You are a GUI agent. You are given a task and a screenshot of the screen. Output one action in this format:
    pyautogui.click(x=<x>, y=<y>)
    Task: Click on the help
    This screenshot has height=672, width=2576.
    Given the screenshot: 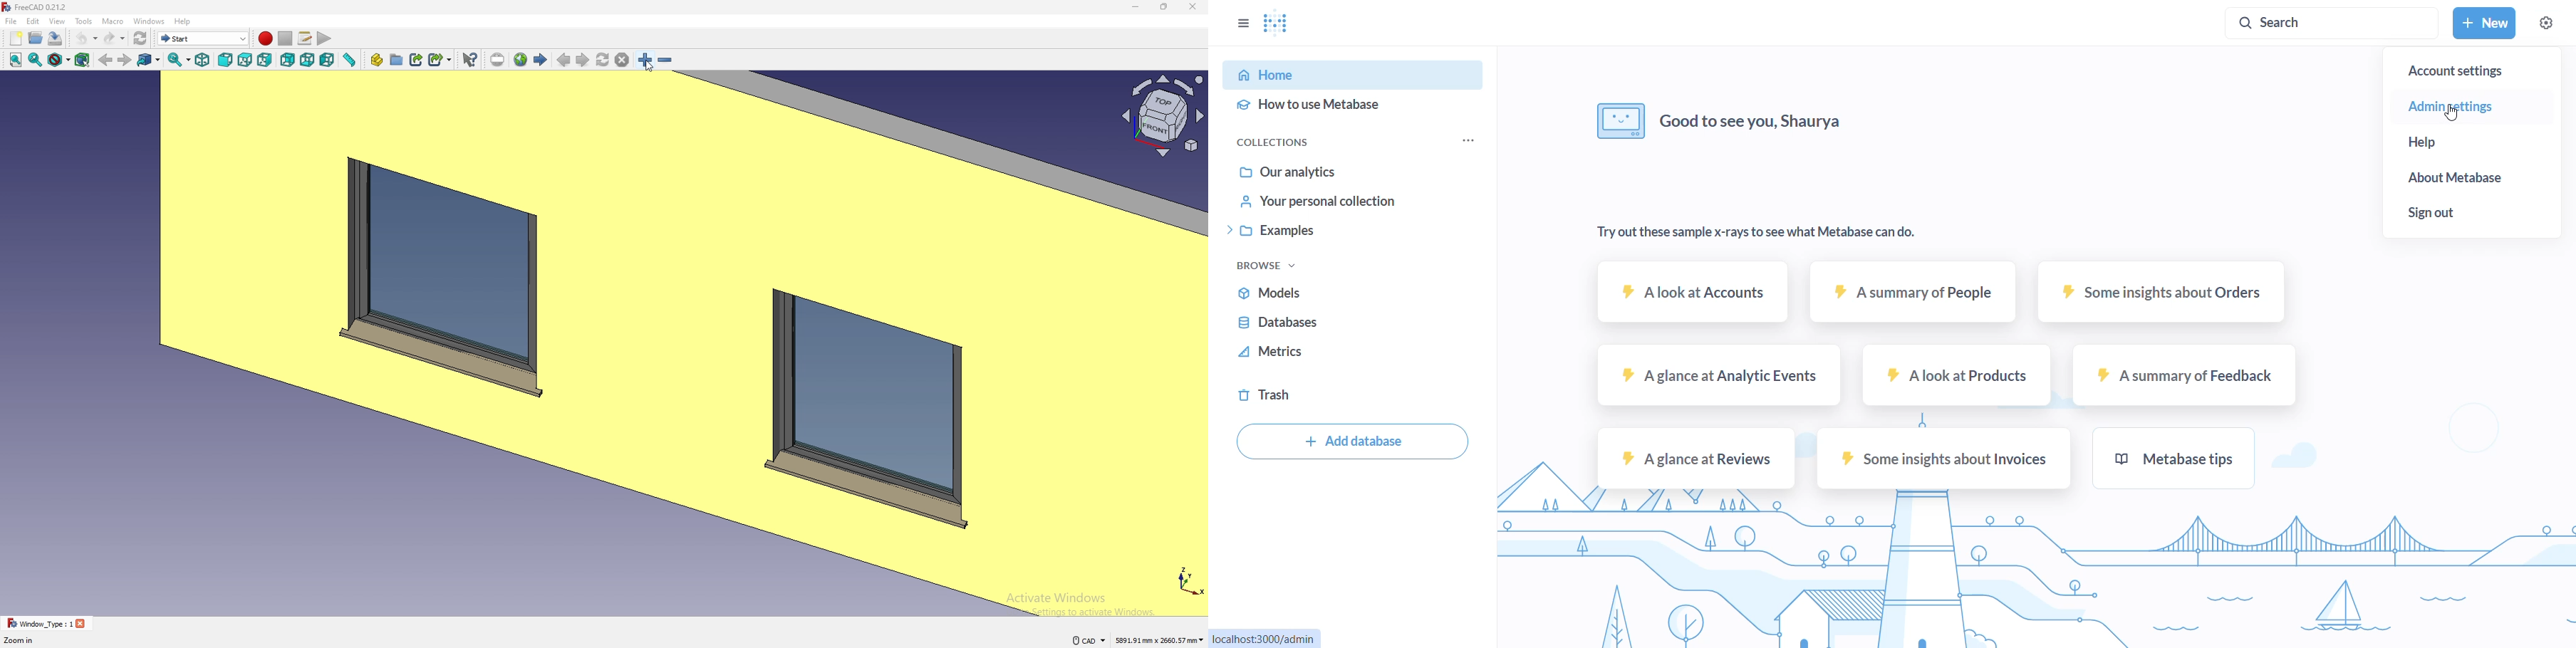 What is the action you would take?
    pyautogui.click(x=2429, y=146)
    